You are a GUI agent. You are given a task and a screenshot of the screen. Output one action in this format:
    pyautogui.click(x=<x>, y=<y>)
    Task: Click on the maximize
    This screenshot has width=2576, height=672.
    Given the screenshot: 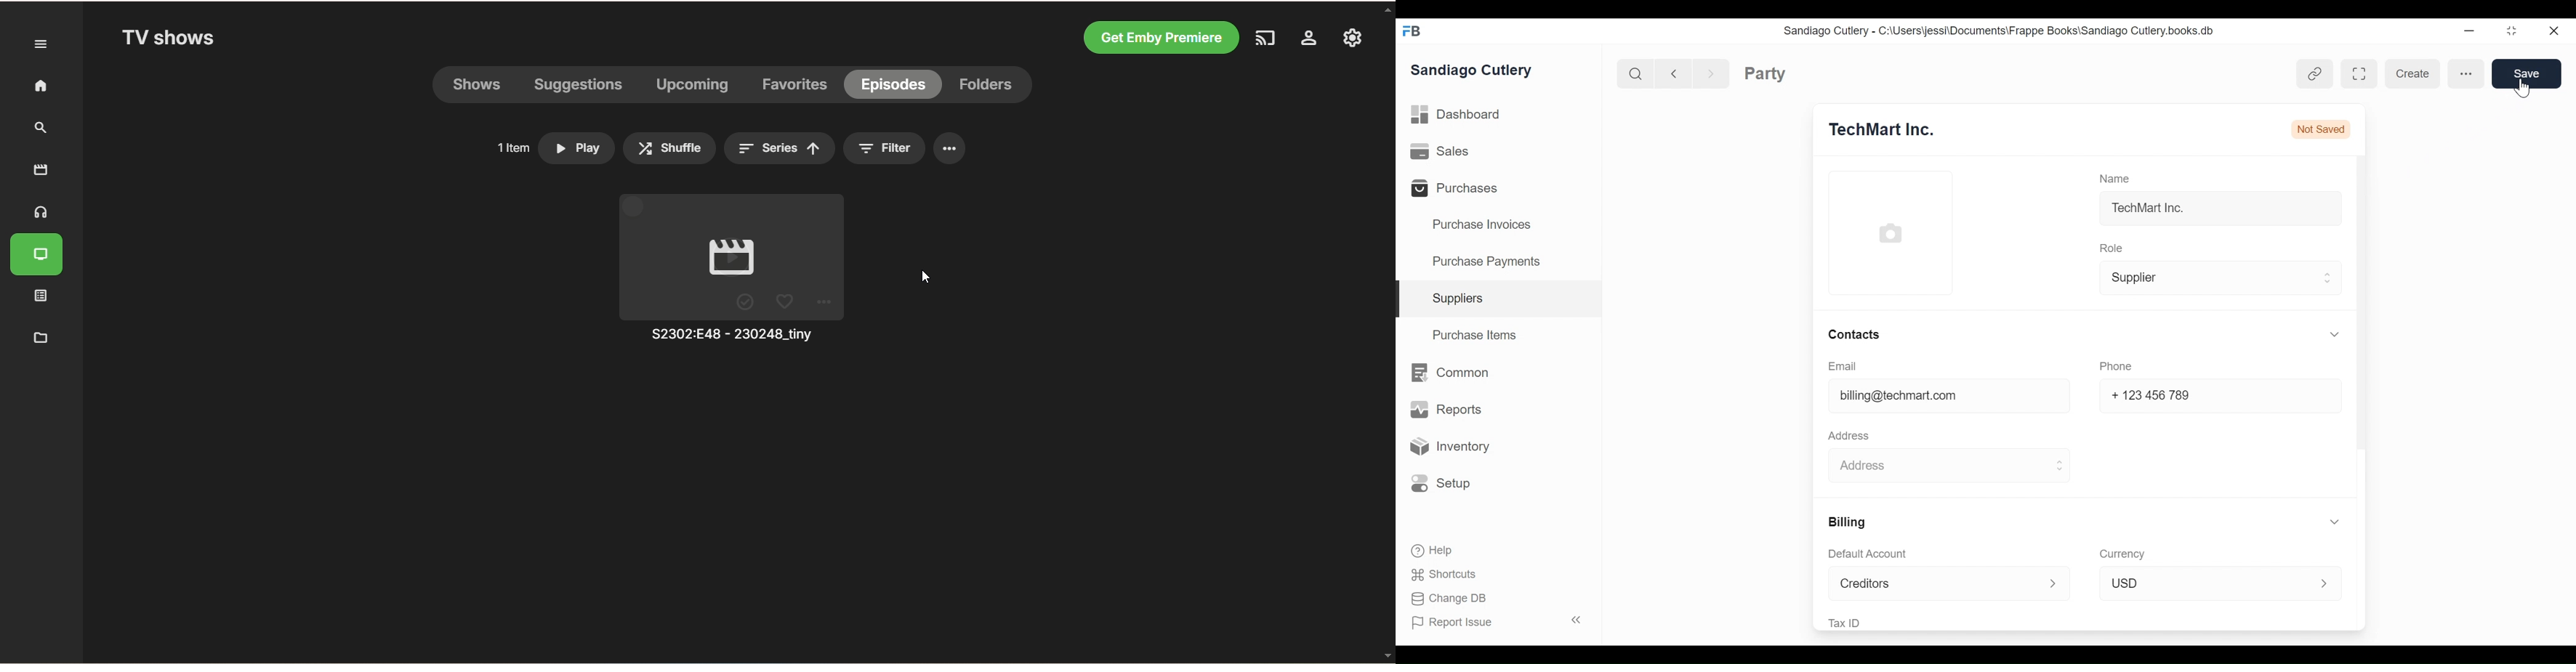 What is the action you would take?
    pyautogui.click(x=2516, y=32)
    